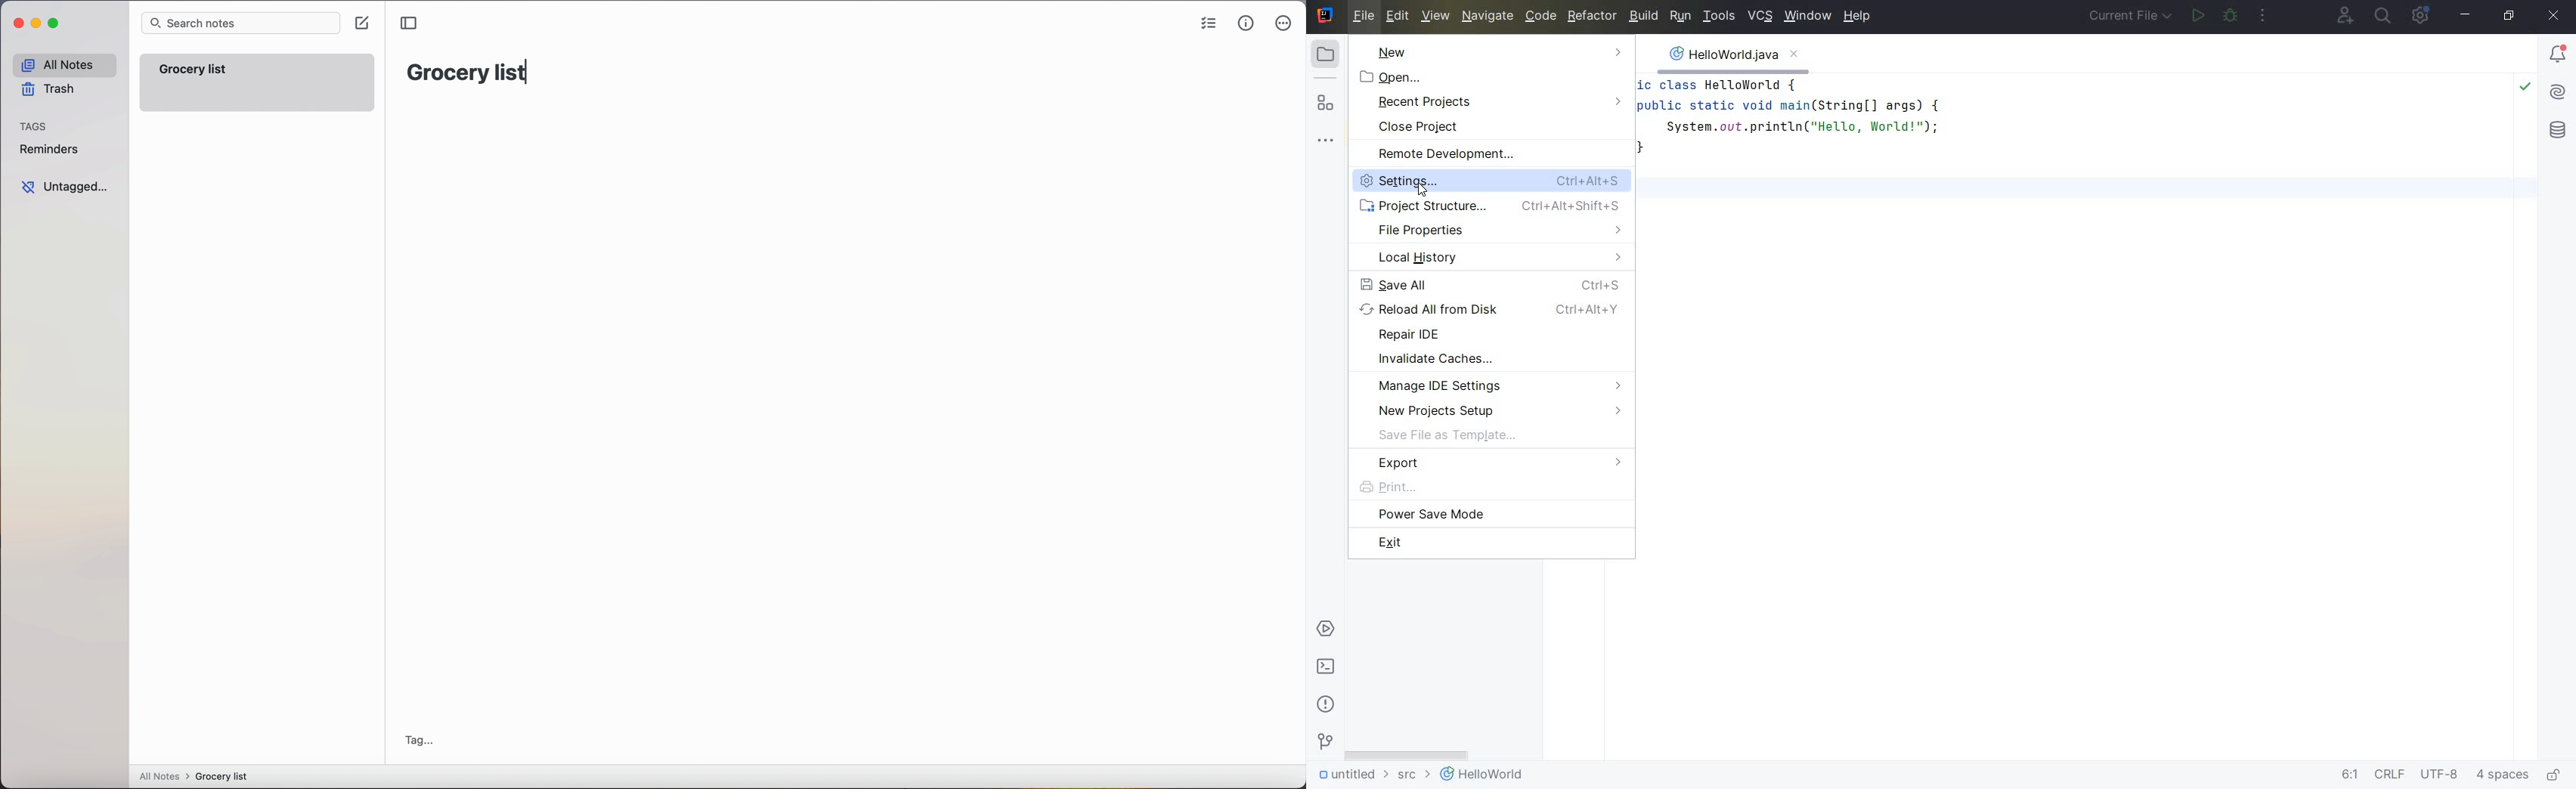  I want to click on SAVE FILE AS TEMPLATE, so click(1494, 437).